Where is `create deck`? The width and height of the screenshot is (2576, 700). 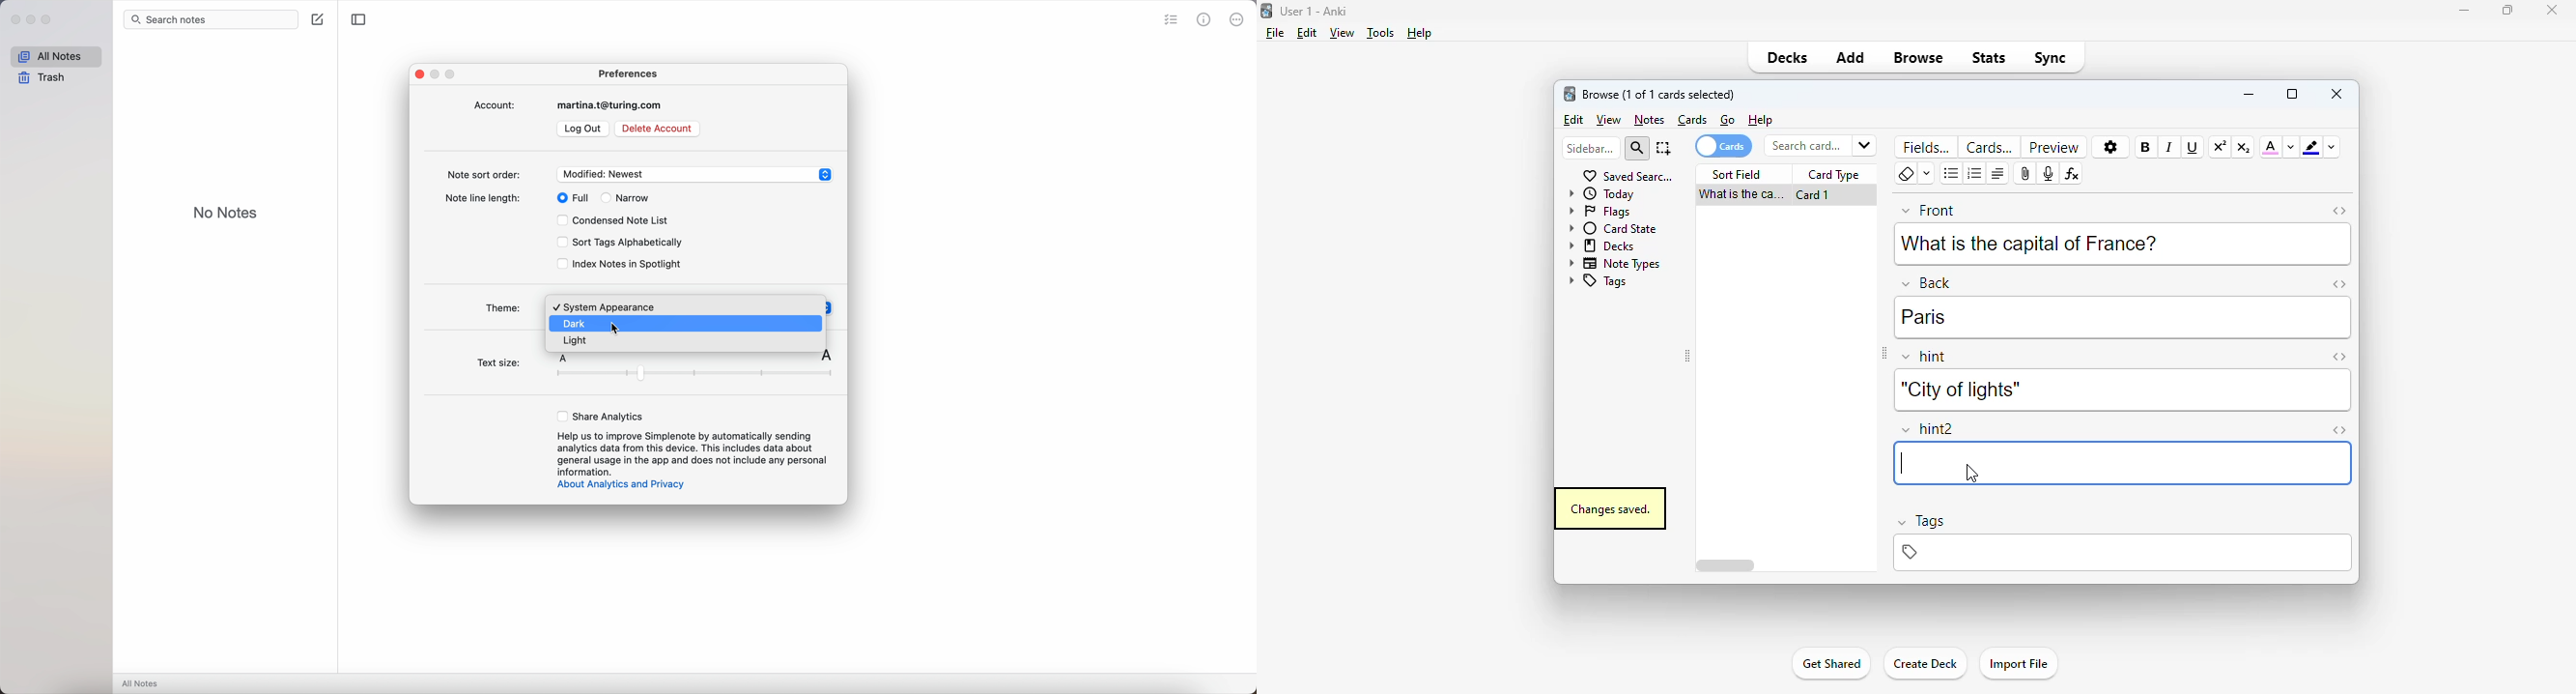 create deck is located at coordinates (1924, 662).